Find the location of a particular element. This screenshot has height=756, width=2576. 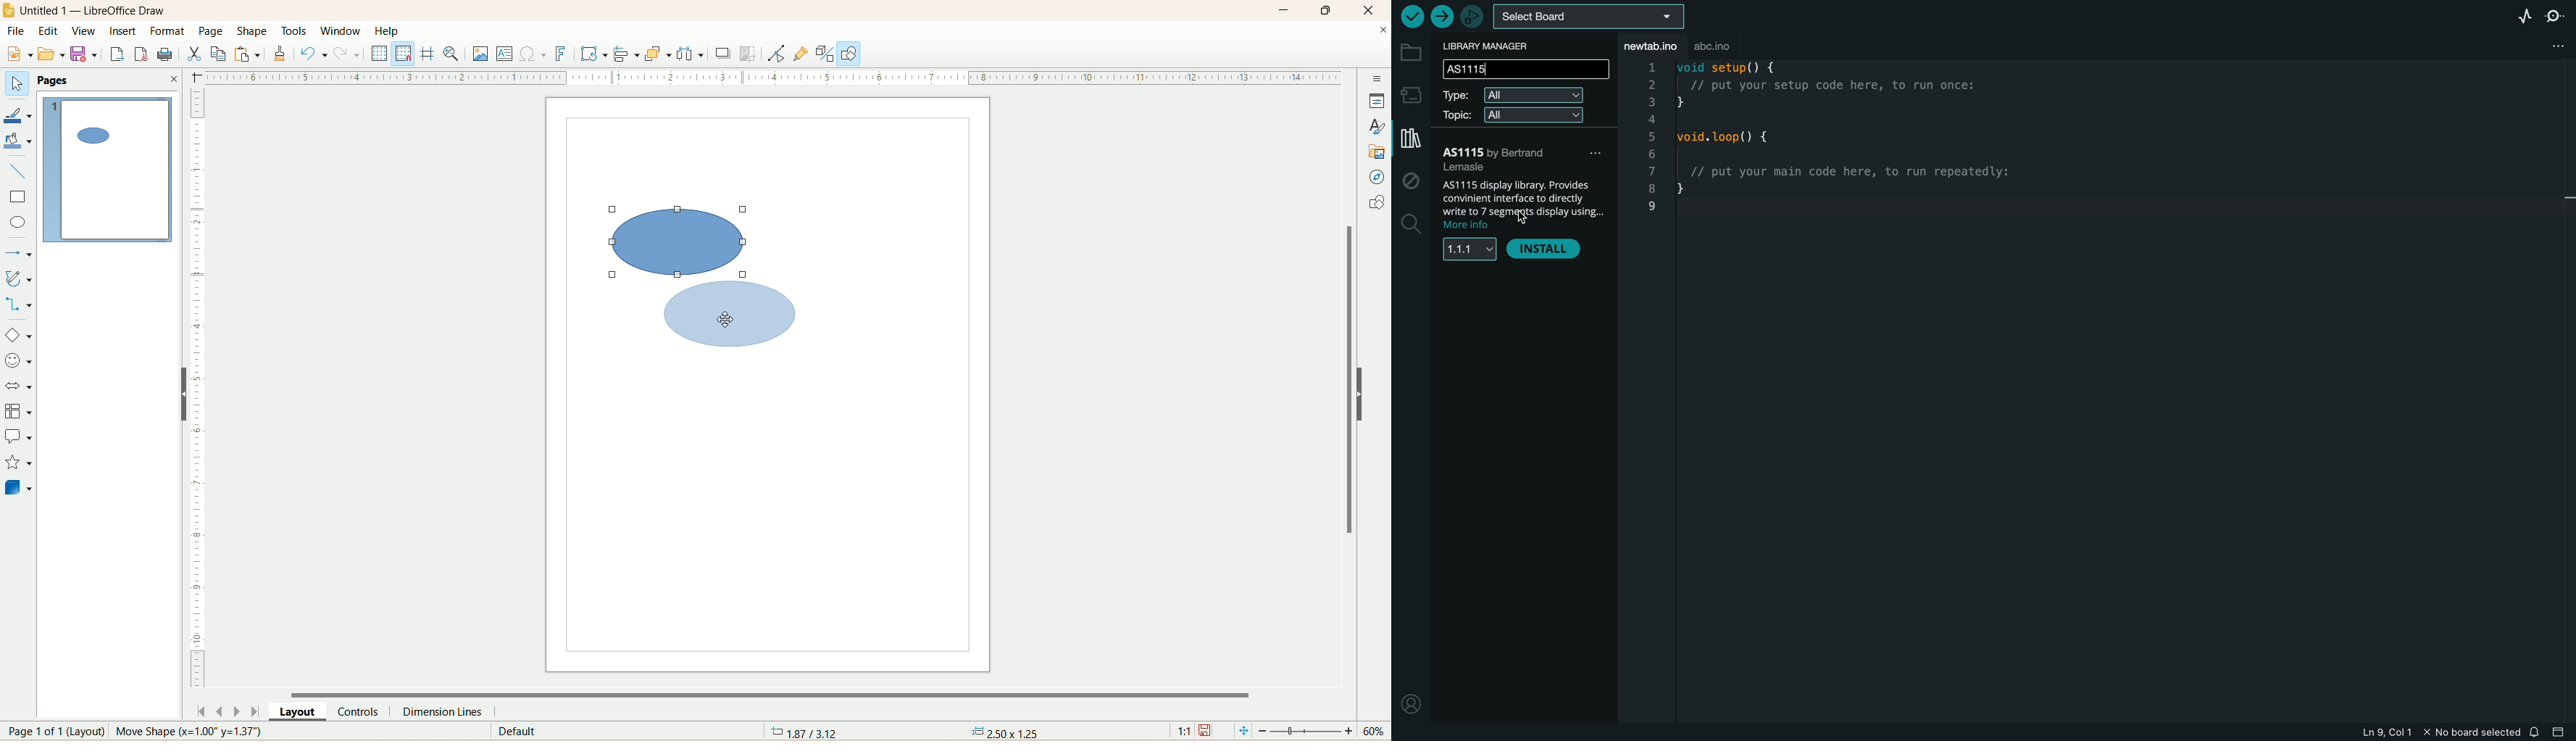

block arrow is located at coordinates (17, 387).